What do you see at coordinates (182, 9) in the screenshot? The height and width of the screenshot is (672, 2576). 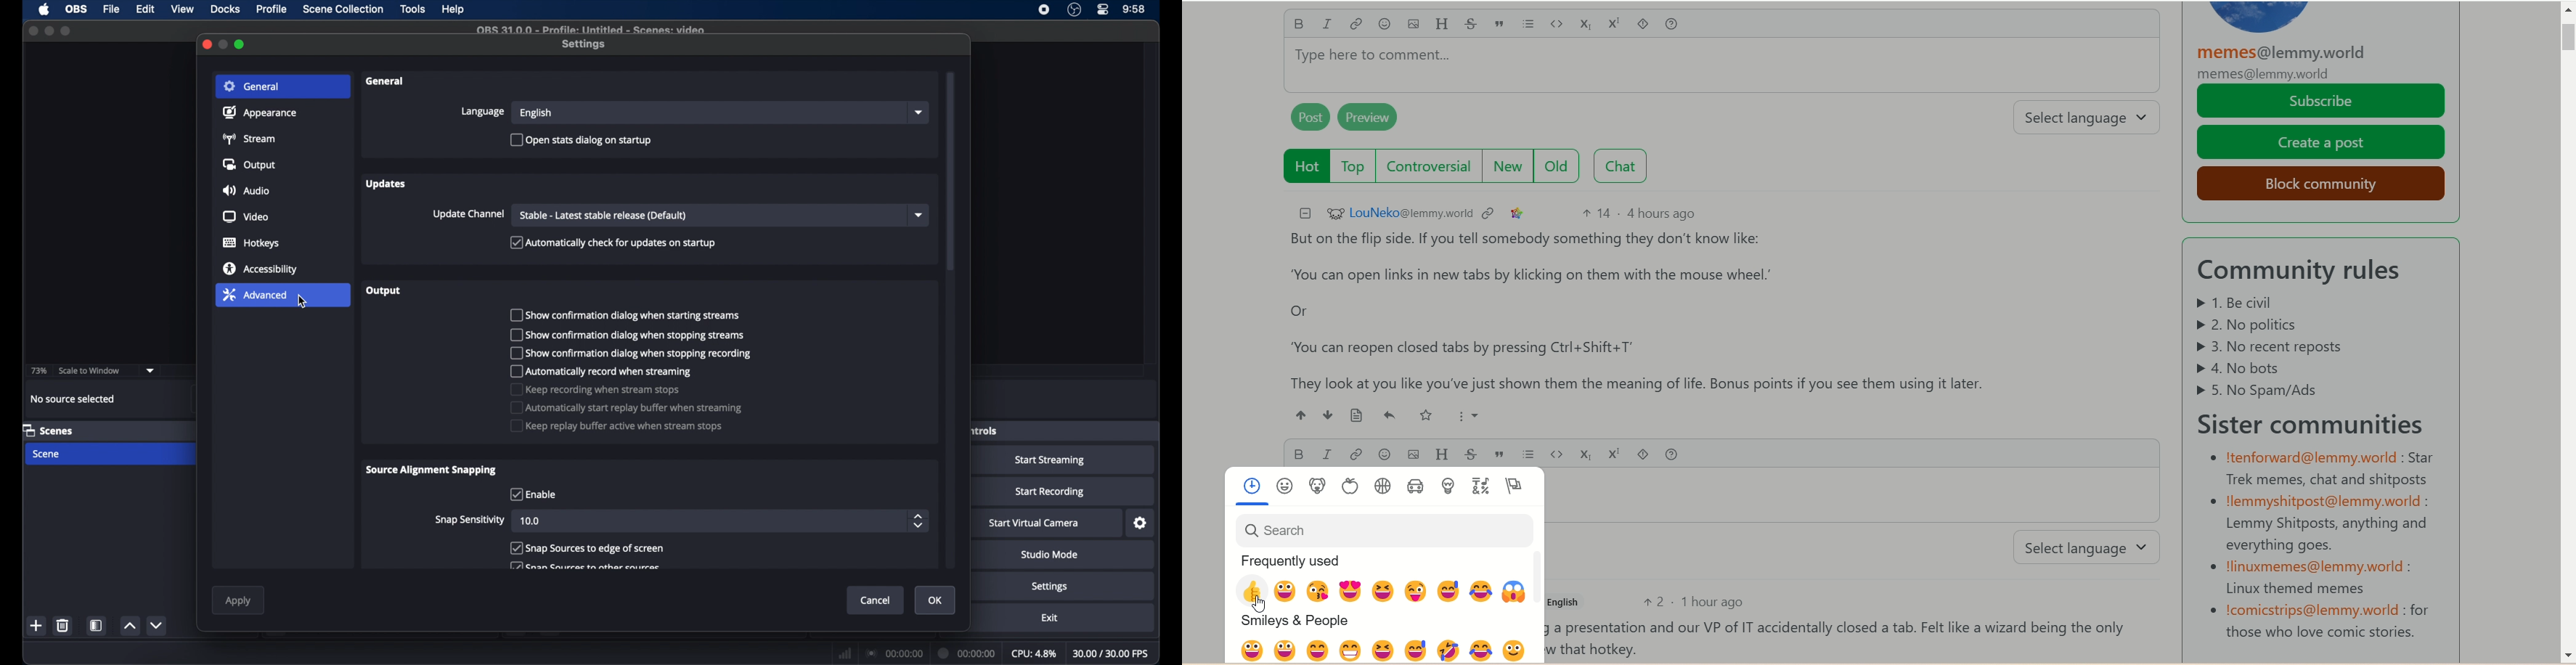 I see `view` at bounding box center [182, 9].